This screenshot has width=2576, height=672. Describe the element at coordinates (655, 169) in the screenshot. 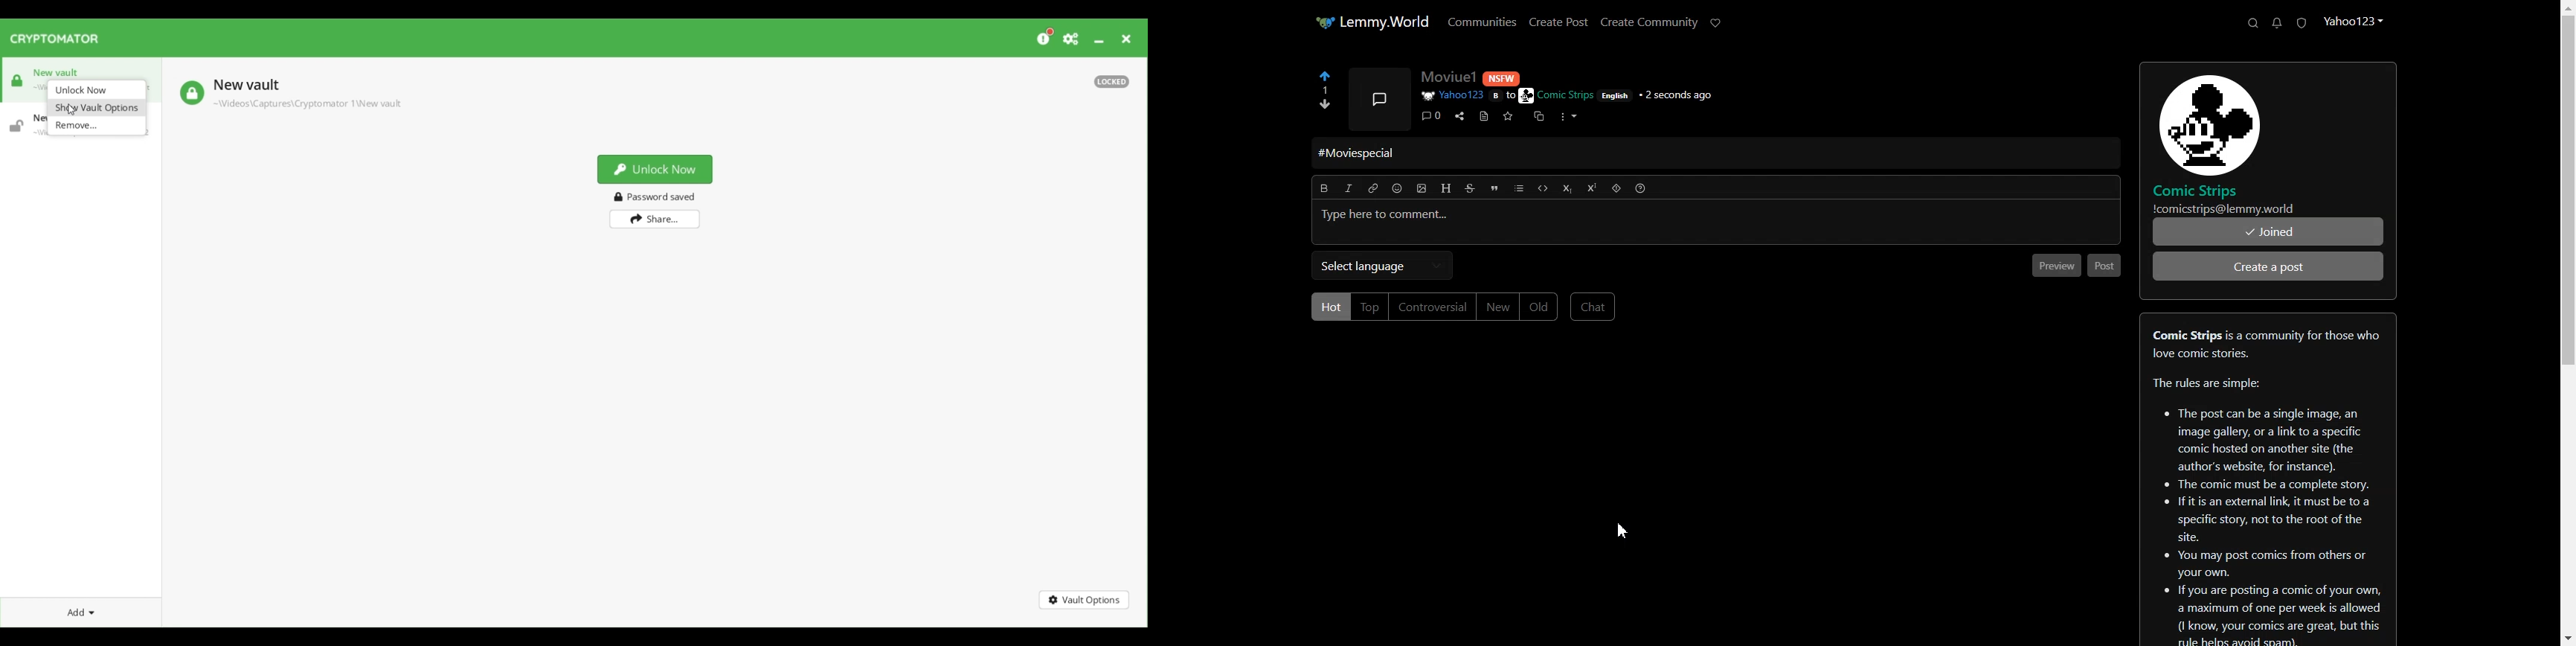

I see `Unlock selected vault` at that location.